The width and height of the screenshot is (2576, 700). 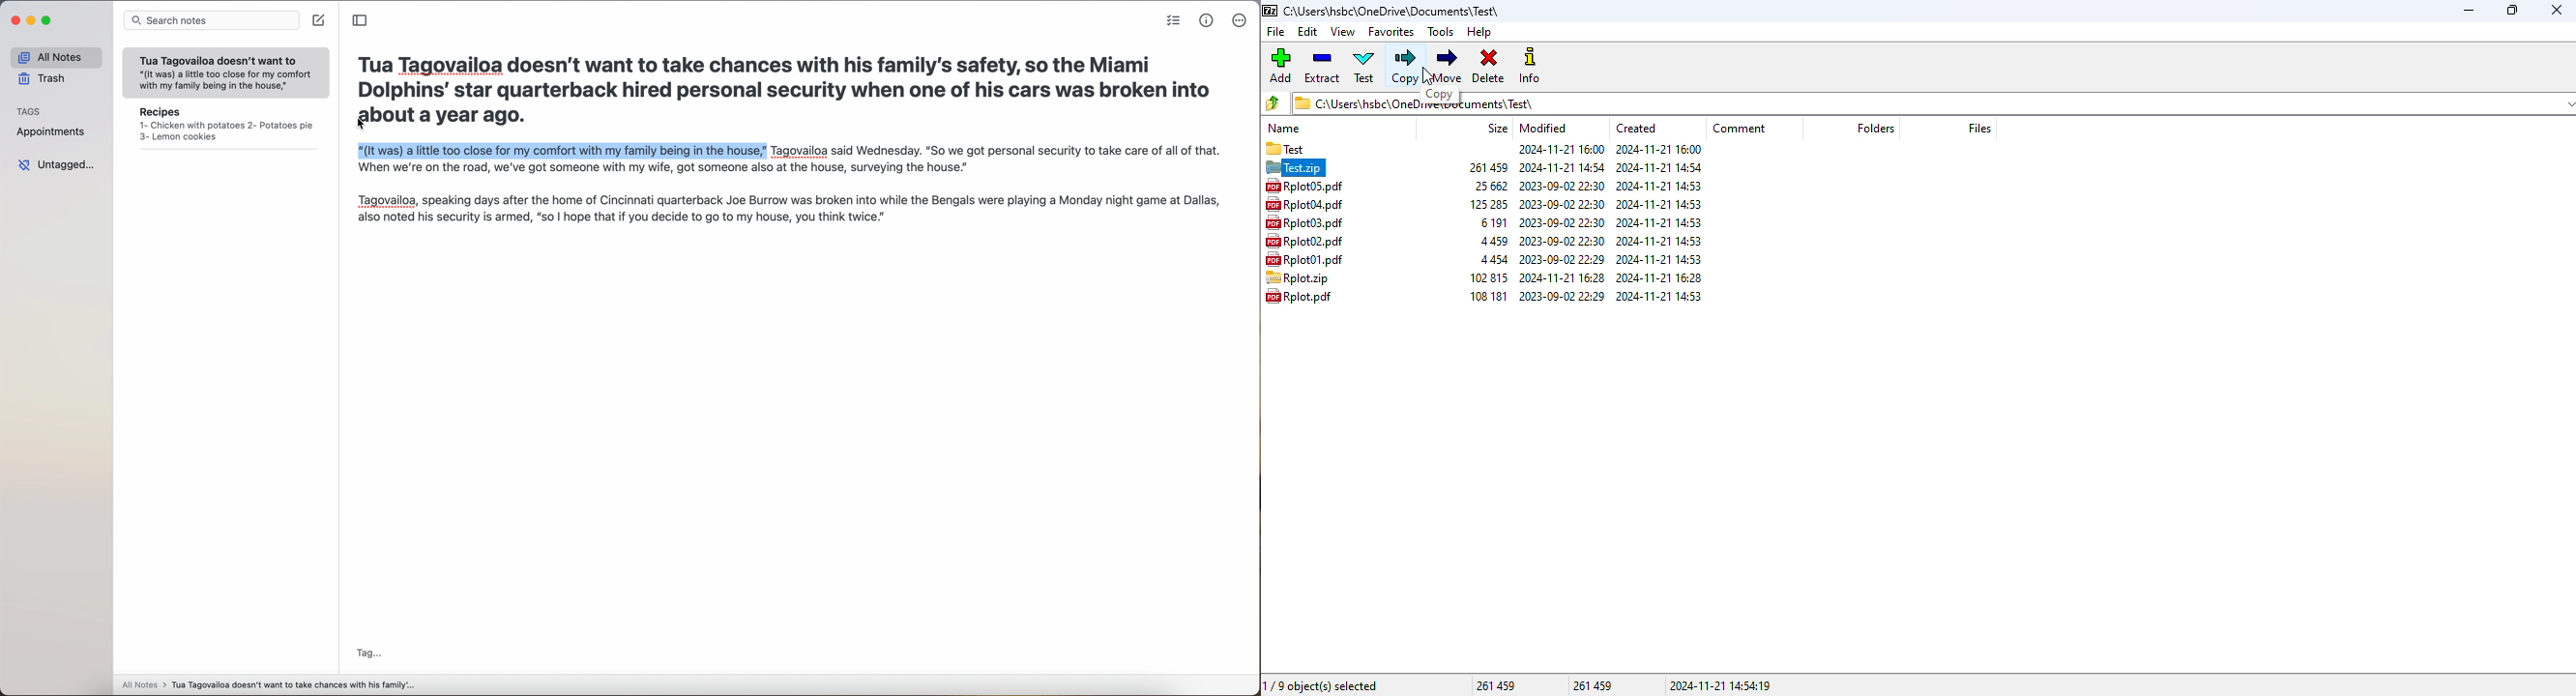 I want to click on file name, so click(x=1303, y=258).